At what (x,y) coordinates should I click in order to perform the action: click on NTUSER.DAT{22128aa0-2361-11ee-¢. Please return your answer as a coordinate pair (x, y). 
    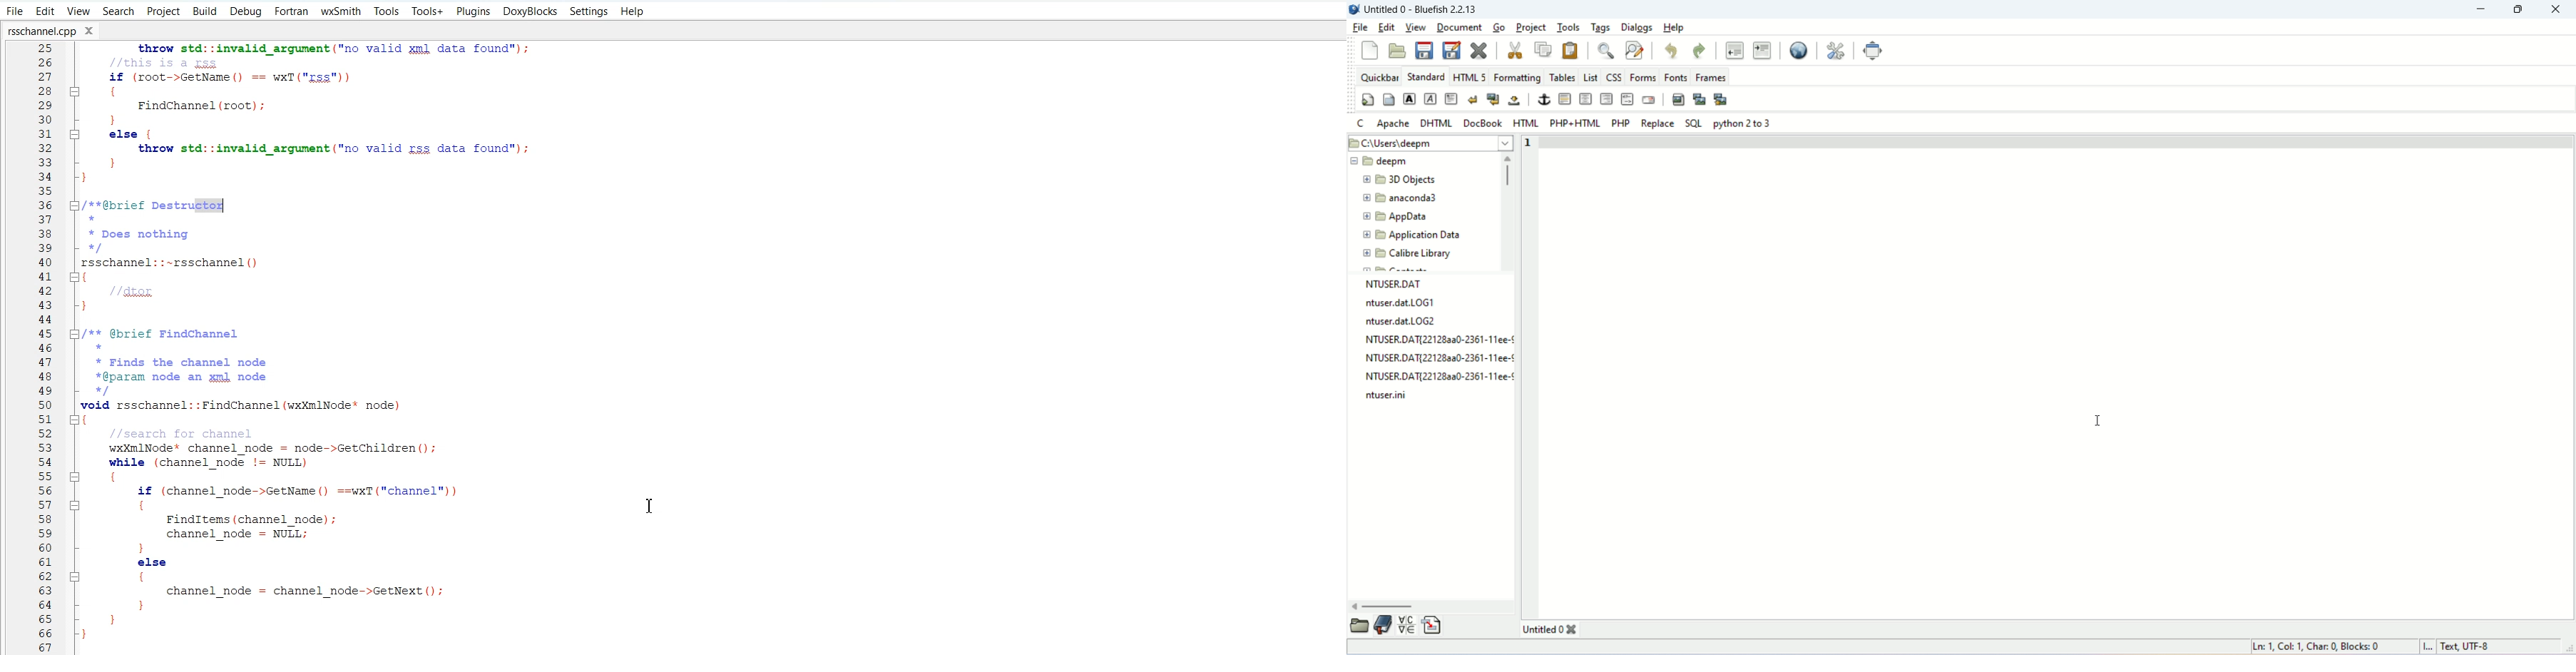
    Looking at the image, I should click on (1435, 377).